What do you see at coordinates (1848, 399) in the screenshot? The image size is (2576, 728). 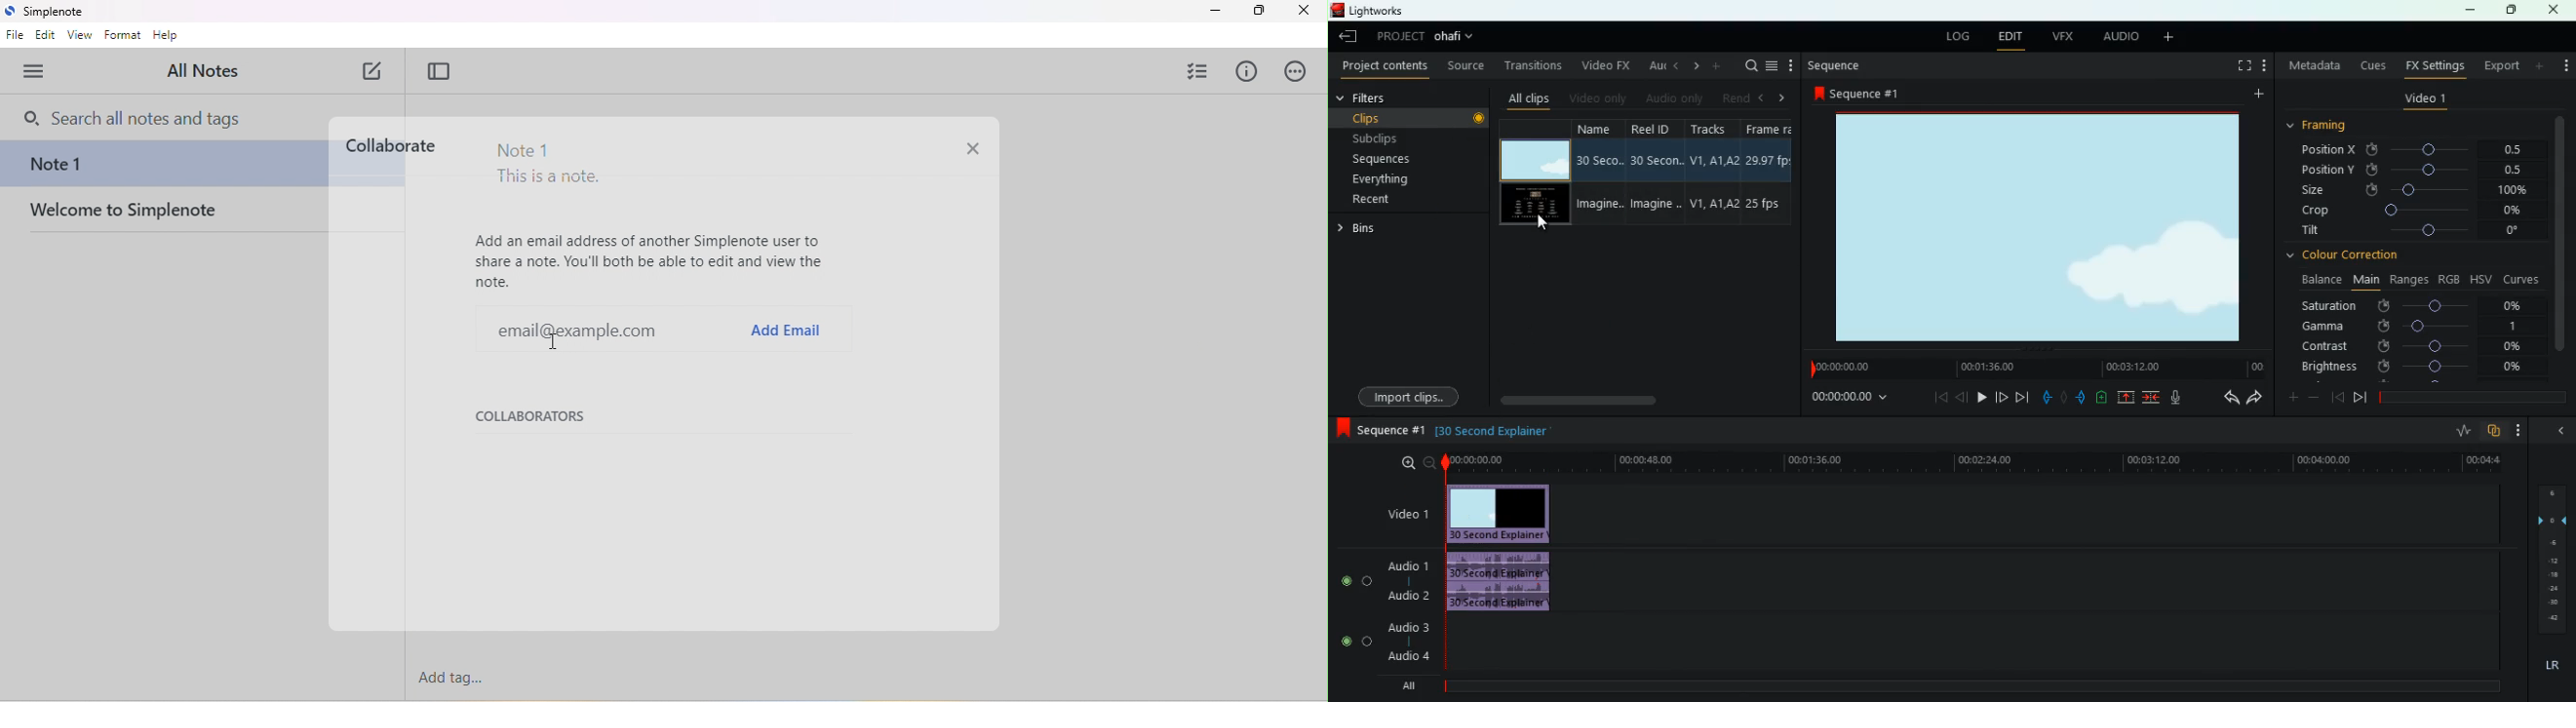 I see `time` at bounding box center [1848, 399].